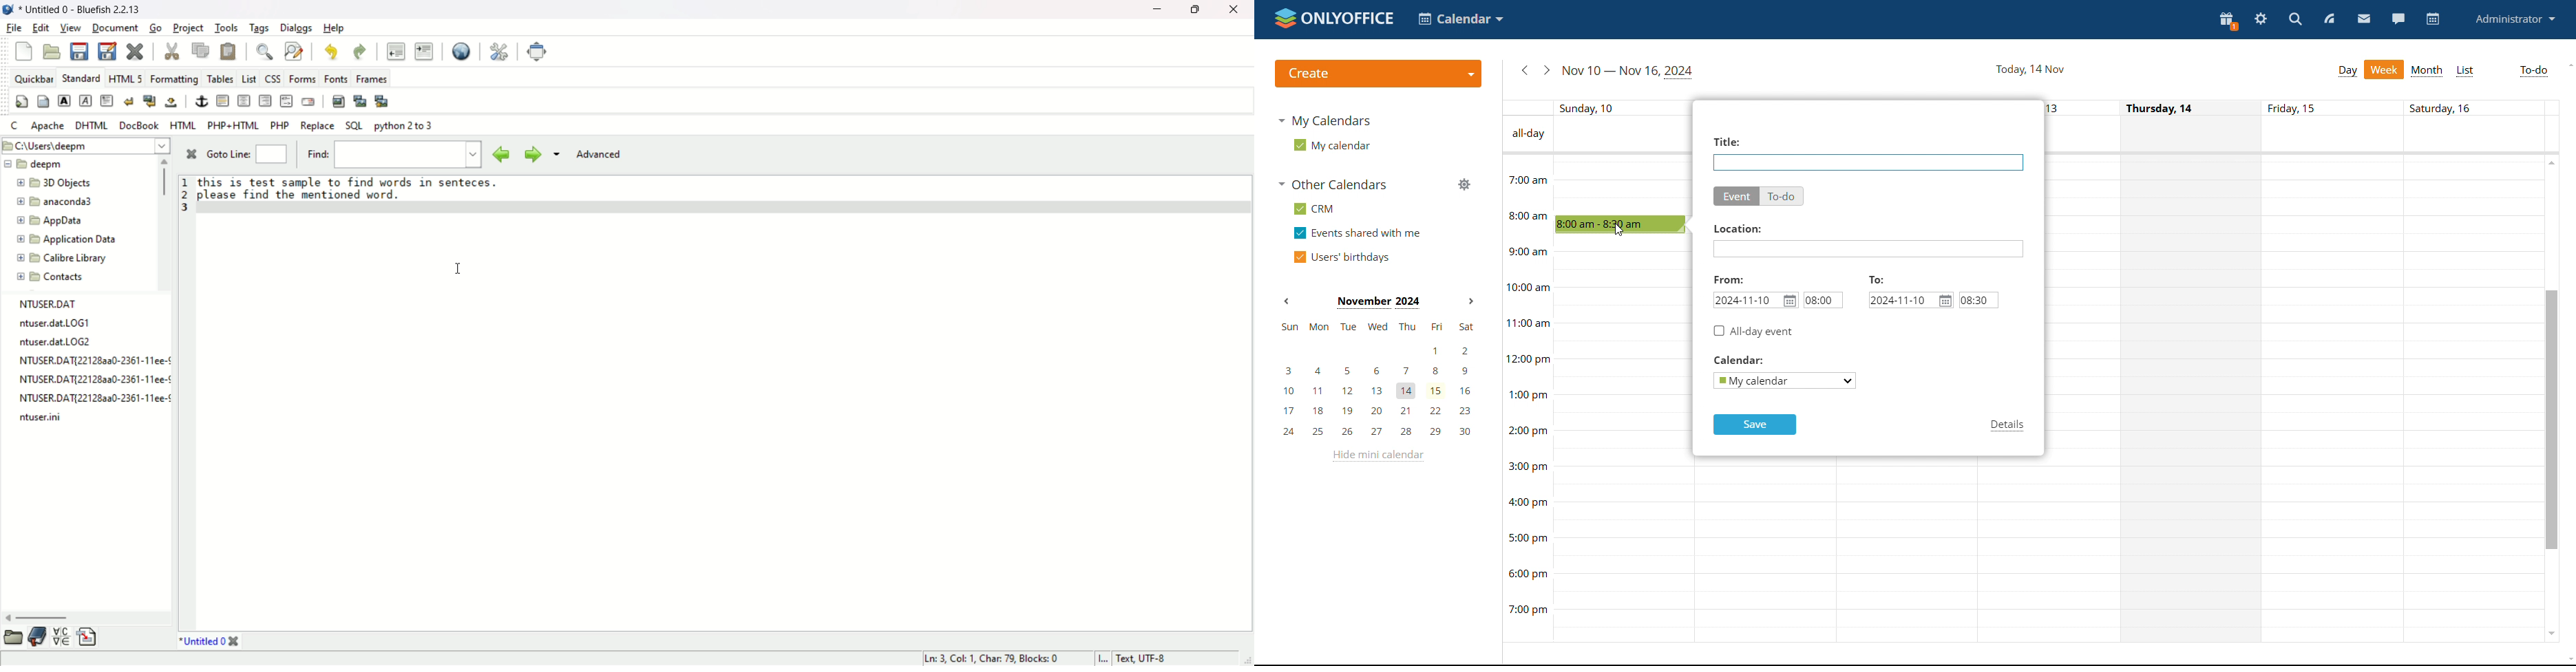  What do you see at coordinates (307, 101) in the screenshot?
I see `email` at bounding box center [307, 101].